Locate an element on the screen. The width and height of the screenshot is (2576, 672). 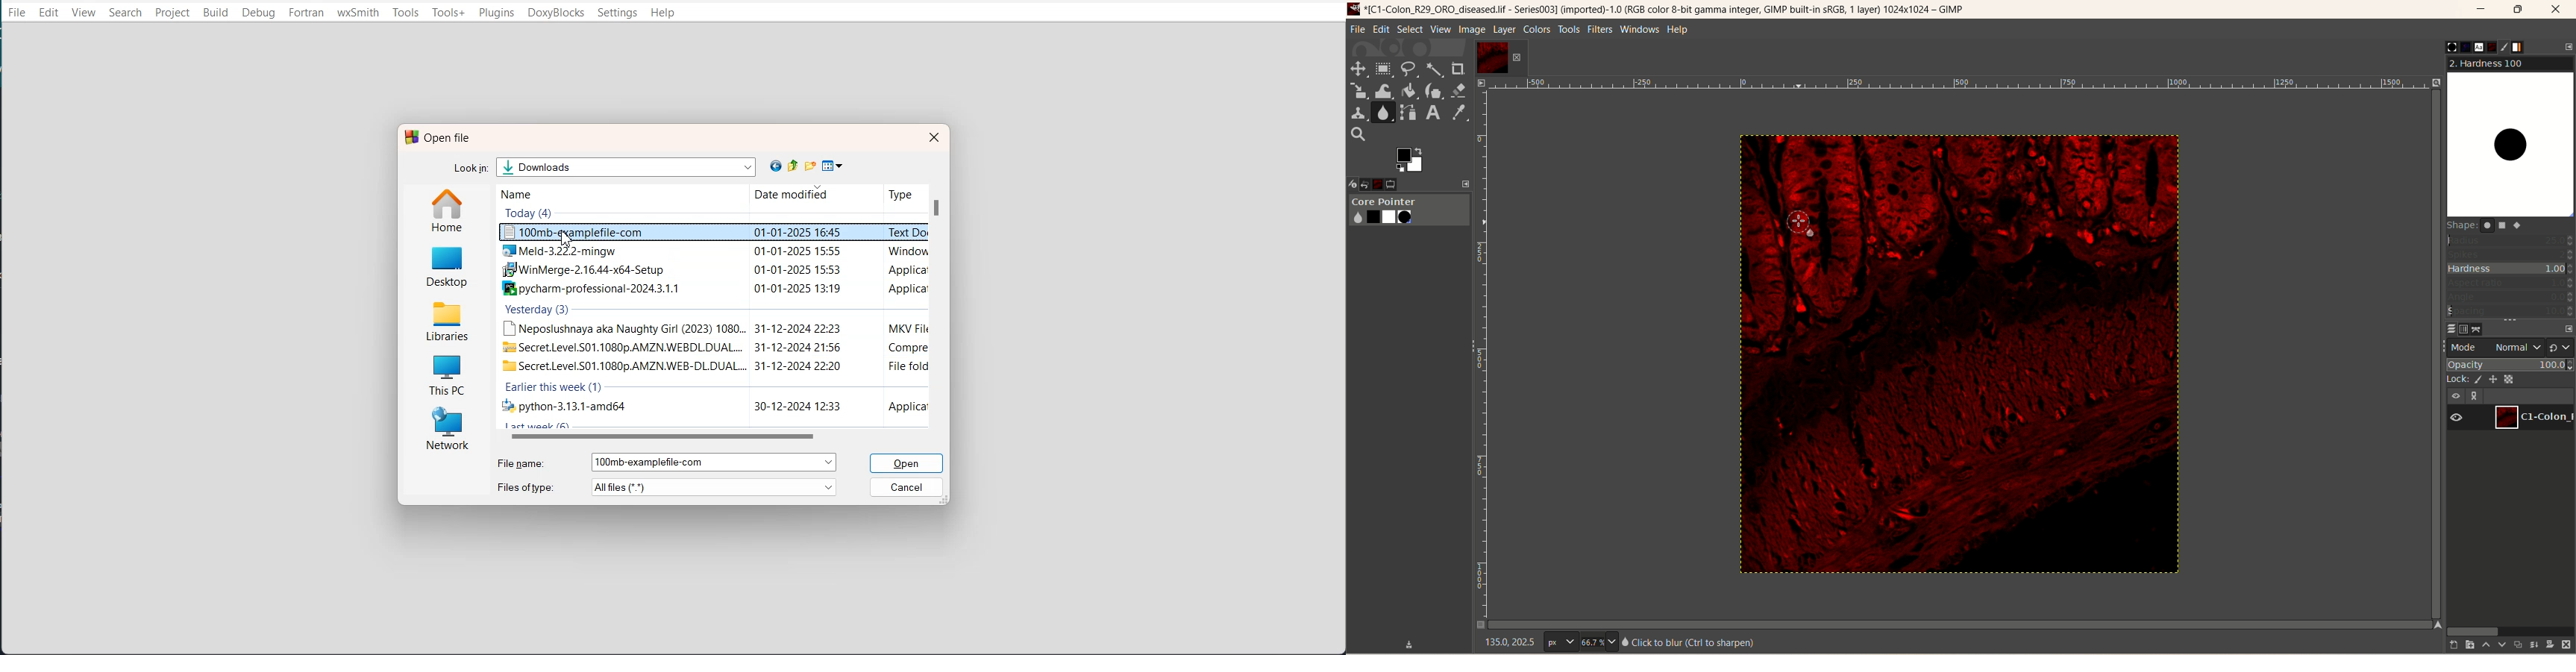
File is located at coordinates (16, 12).